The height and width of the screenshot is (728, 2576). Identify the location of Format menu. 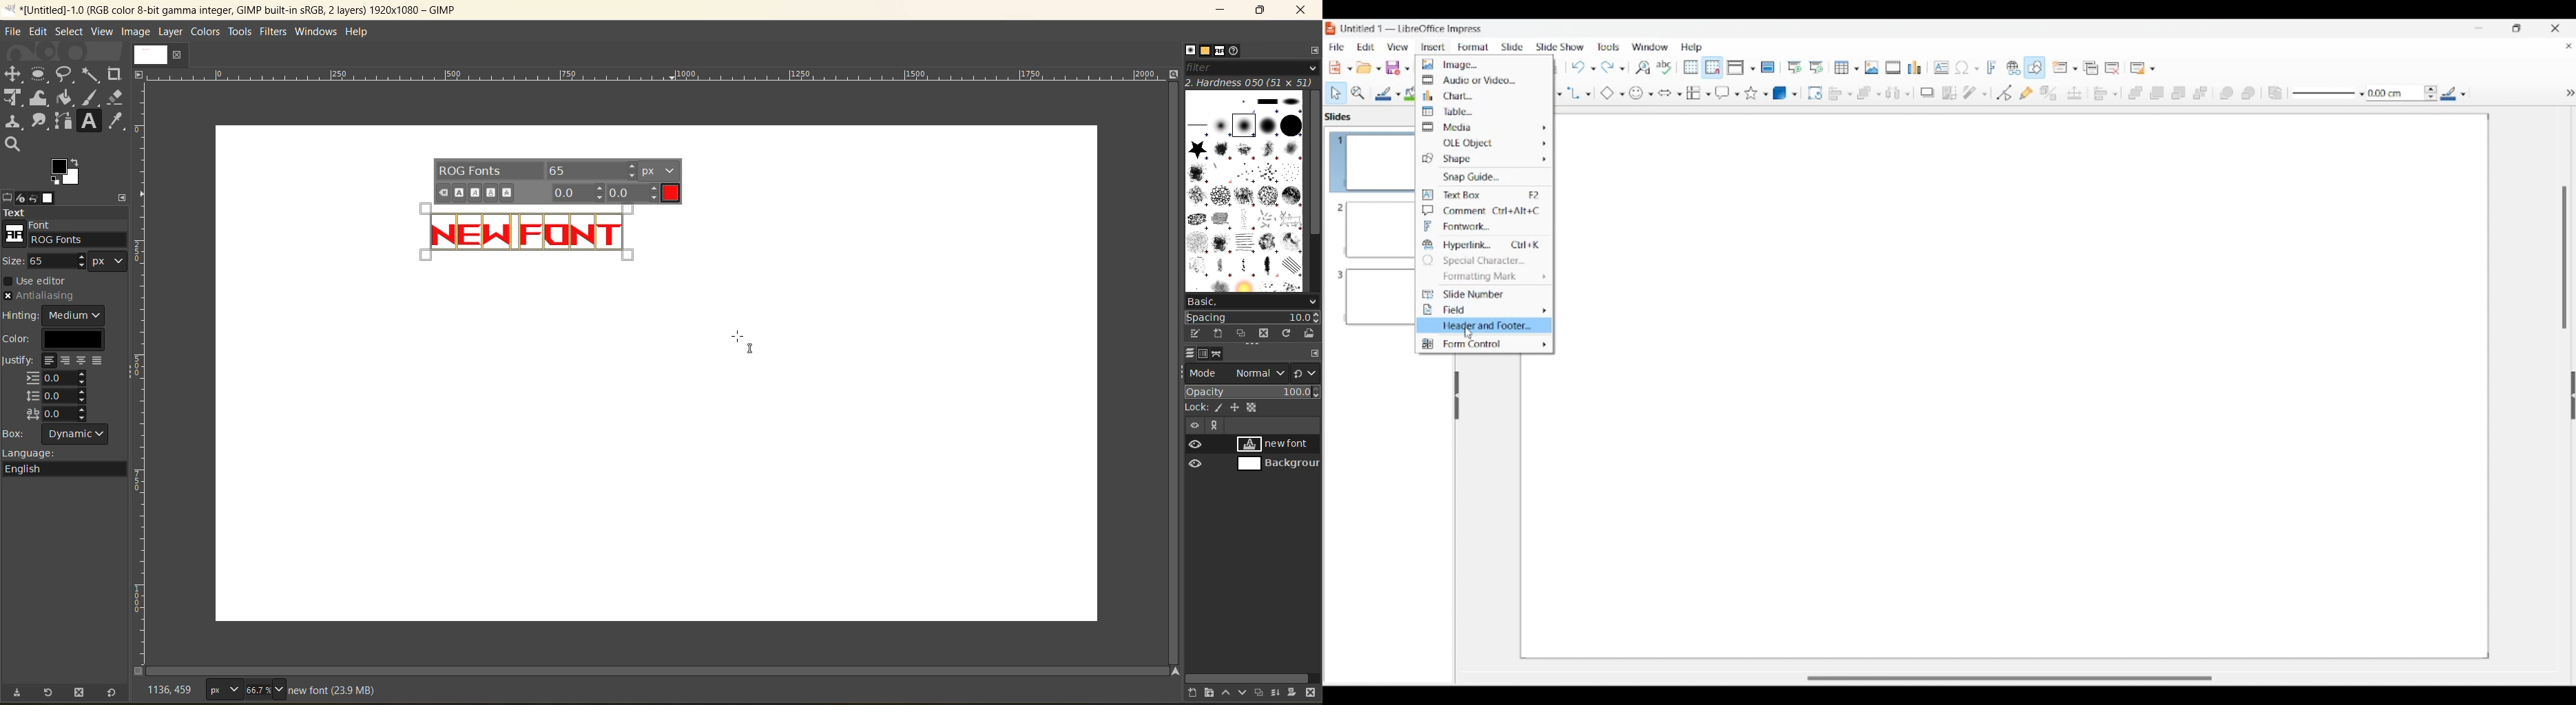
(1473, 47).